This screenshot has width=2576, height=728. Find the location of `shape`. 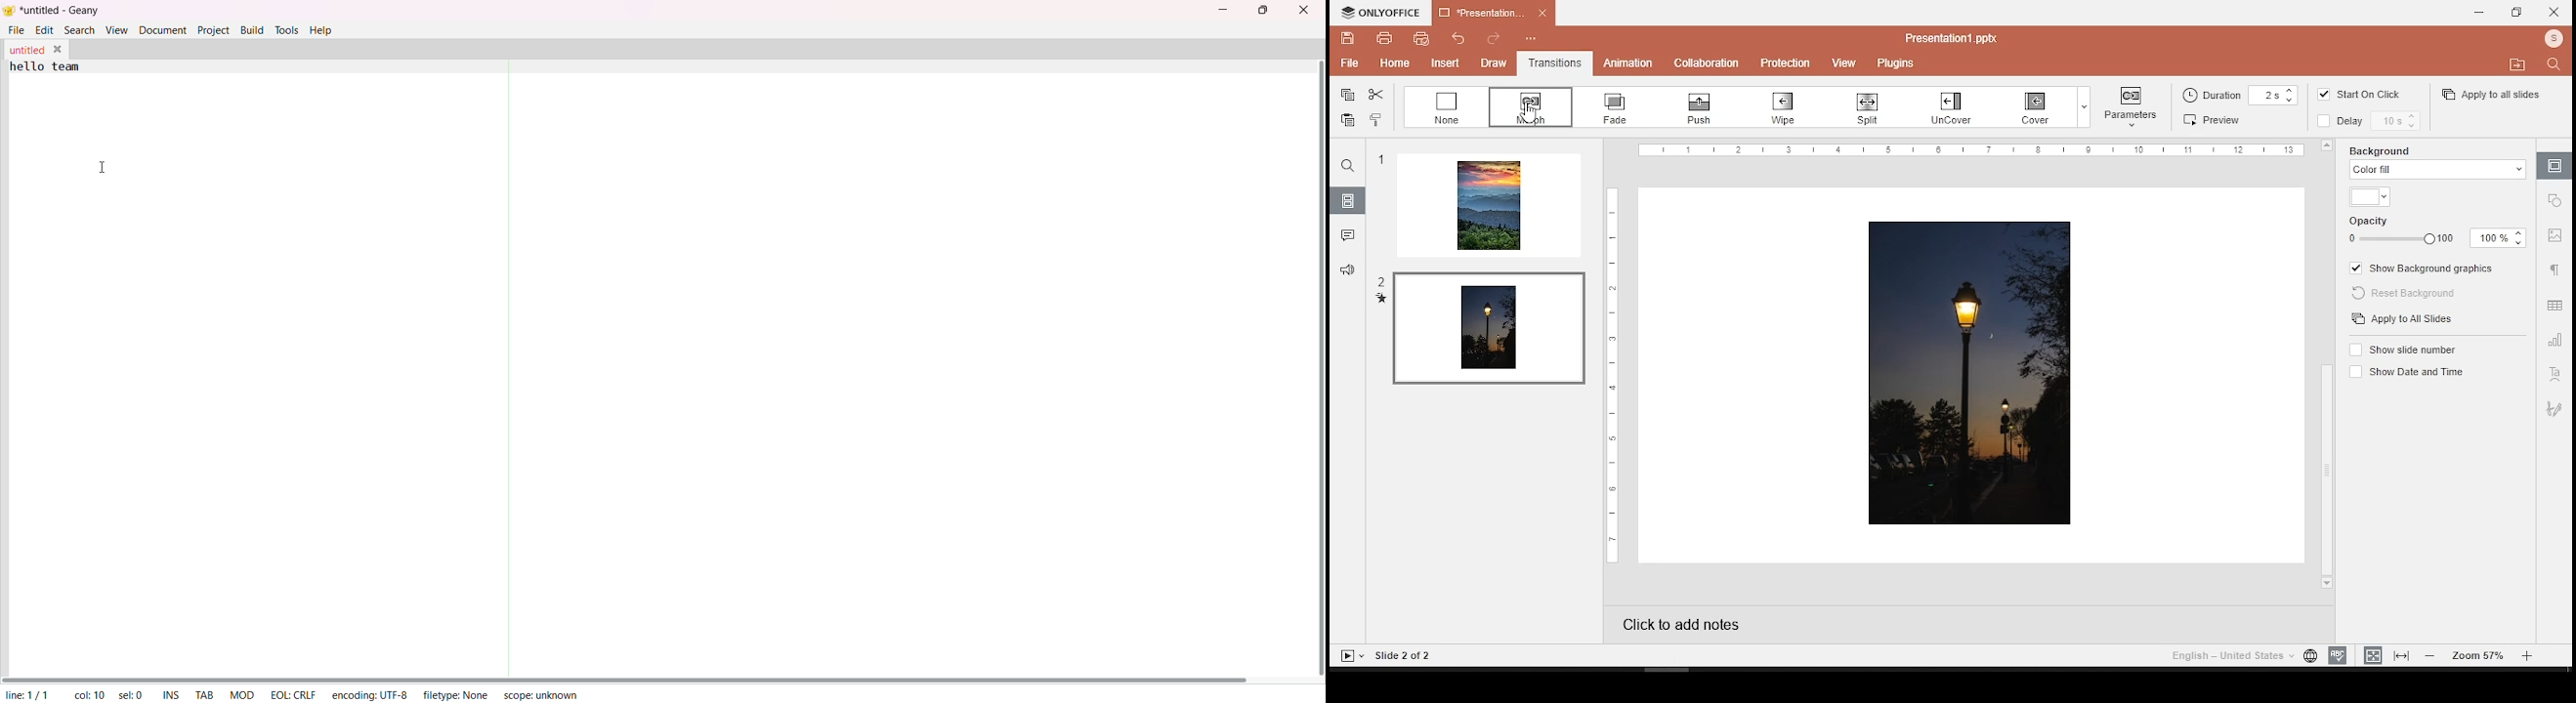

shape is located at coordinates (1957, 105).